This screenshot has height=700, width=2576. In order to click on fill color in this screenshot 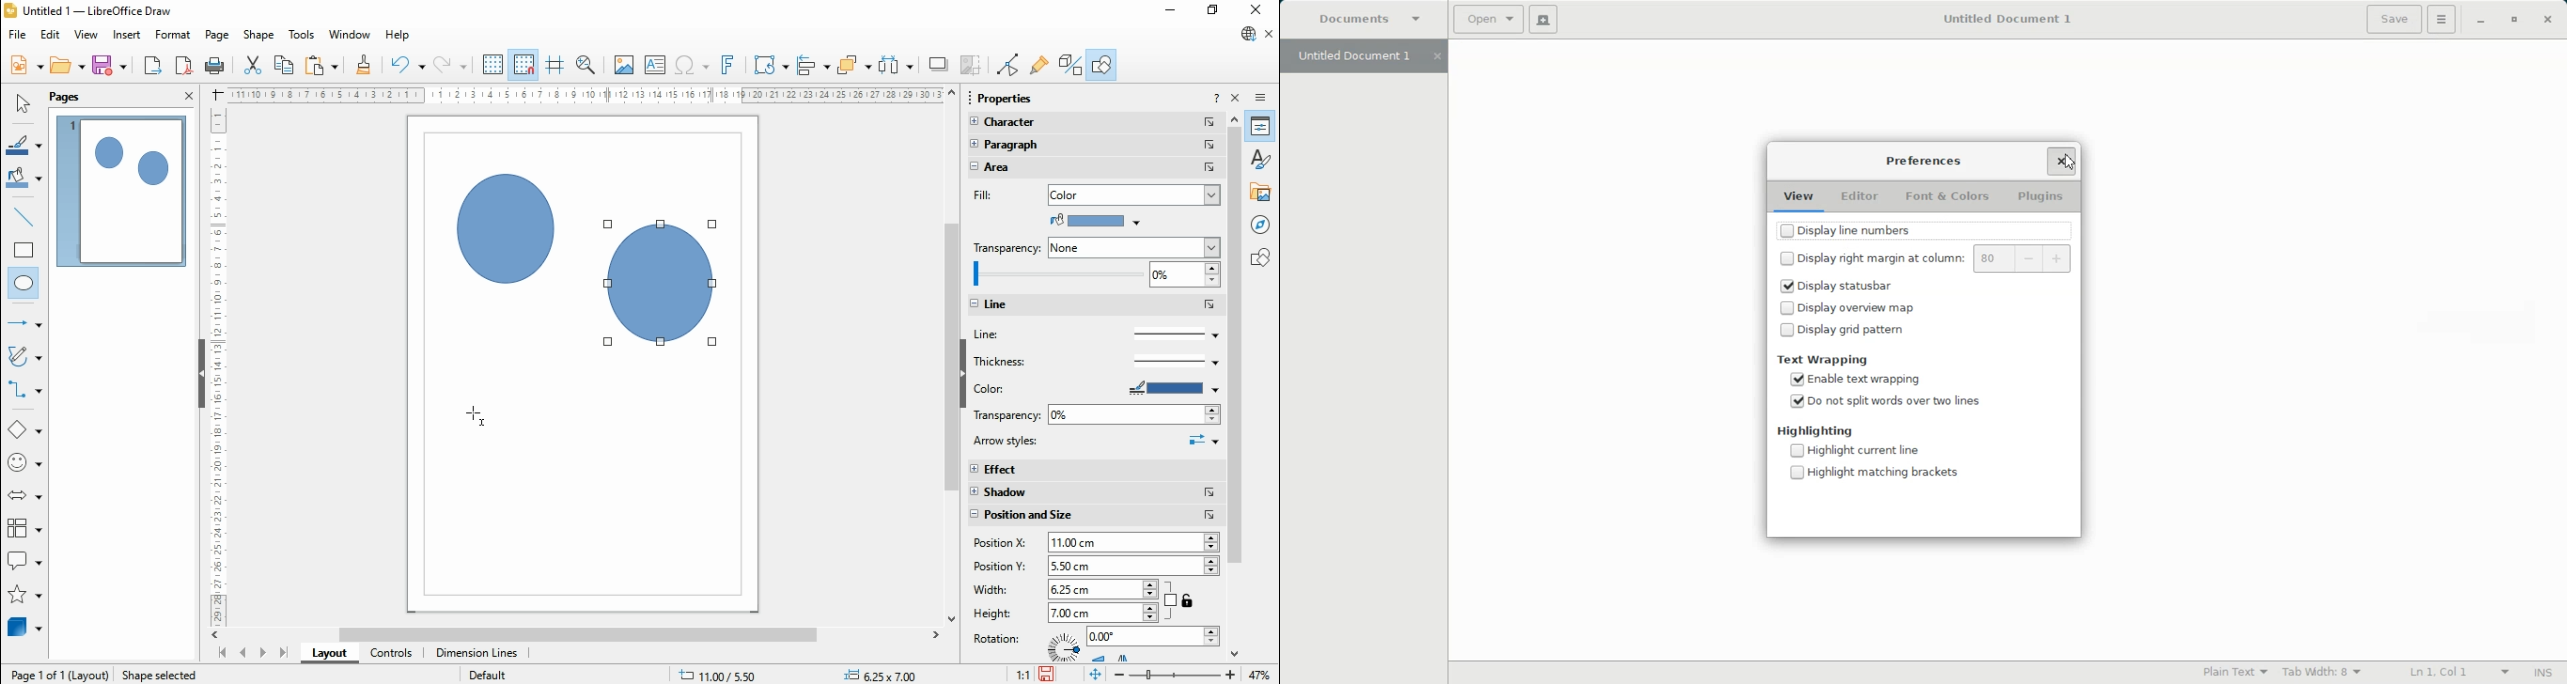, I will do `click(25, 179)`.